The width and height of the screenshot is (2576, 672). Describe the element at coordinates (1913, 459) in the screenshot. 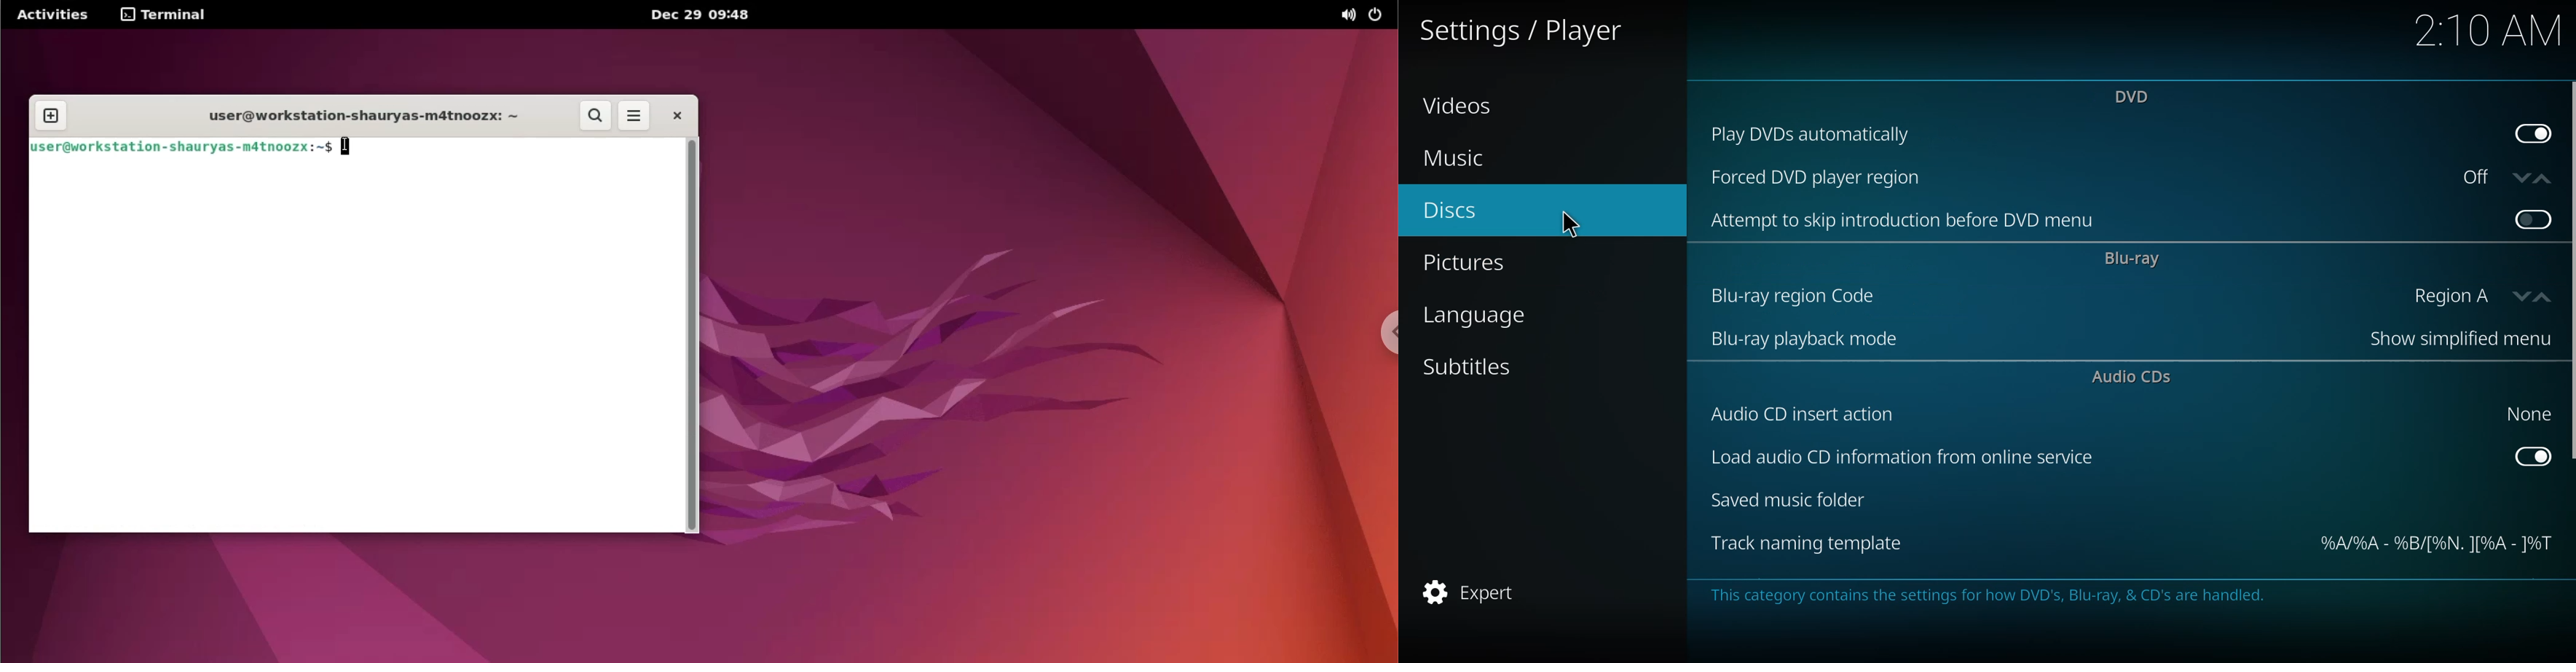

I see `load audio cd info from online service` at that location.